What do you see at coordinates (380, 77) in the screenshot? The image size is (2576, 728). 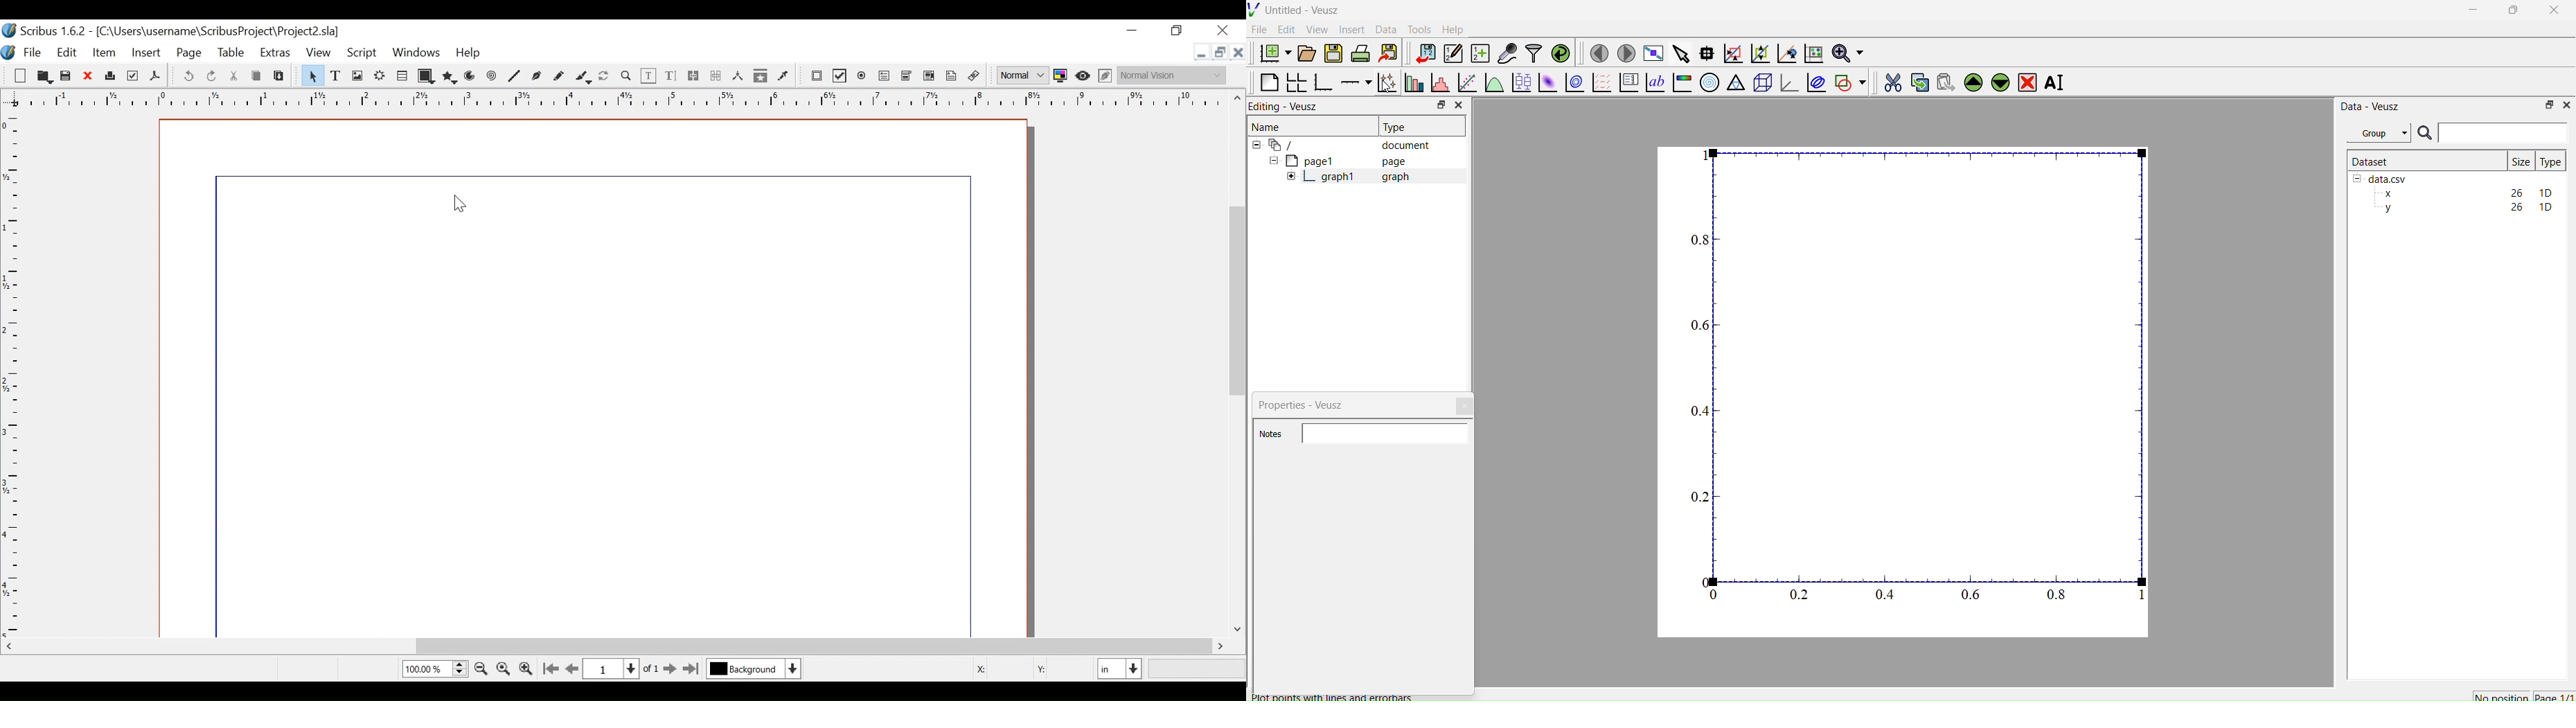 I see `Render` at bounding box center [380, 77].